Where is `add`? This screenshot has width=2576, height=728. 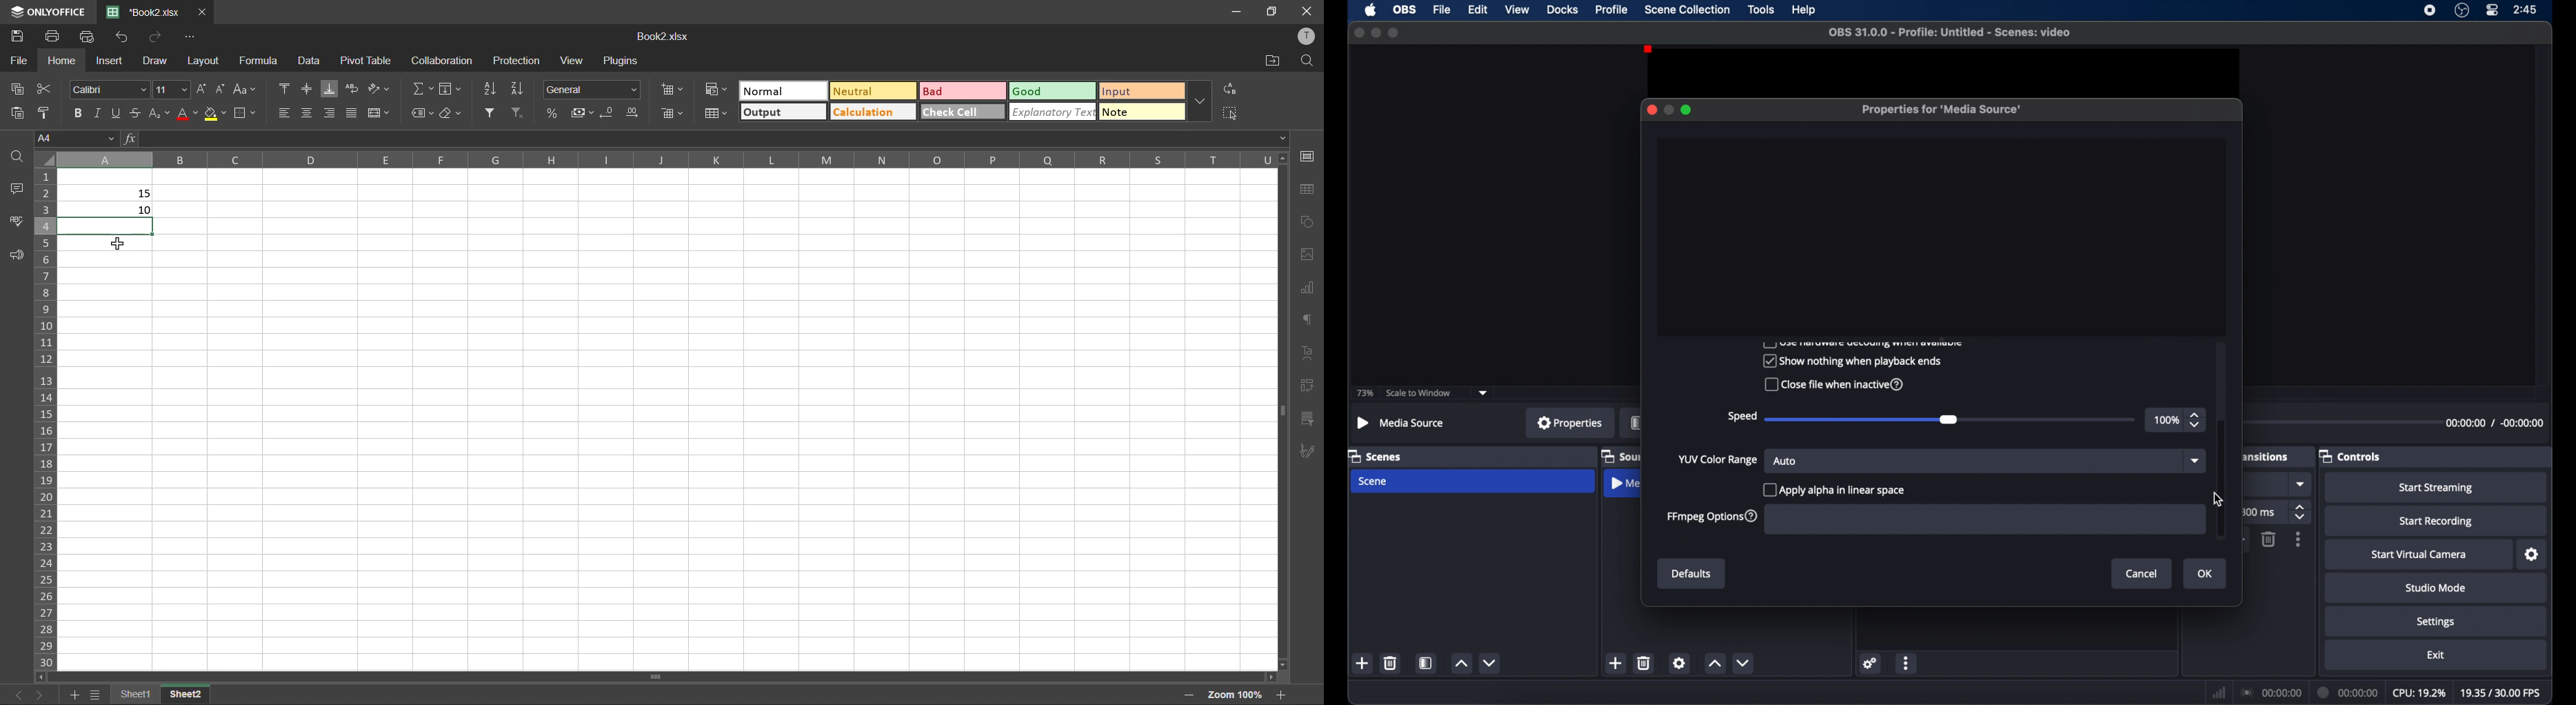 add is located at coordinates (1363, 663).